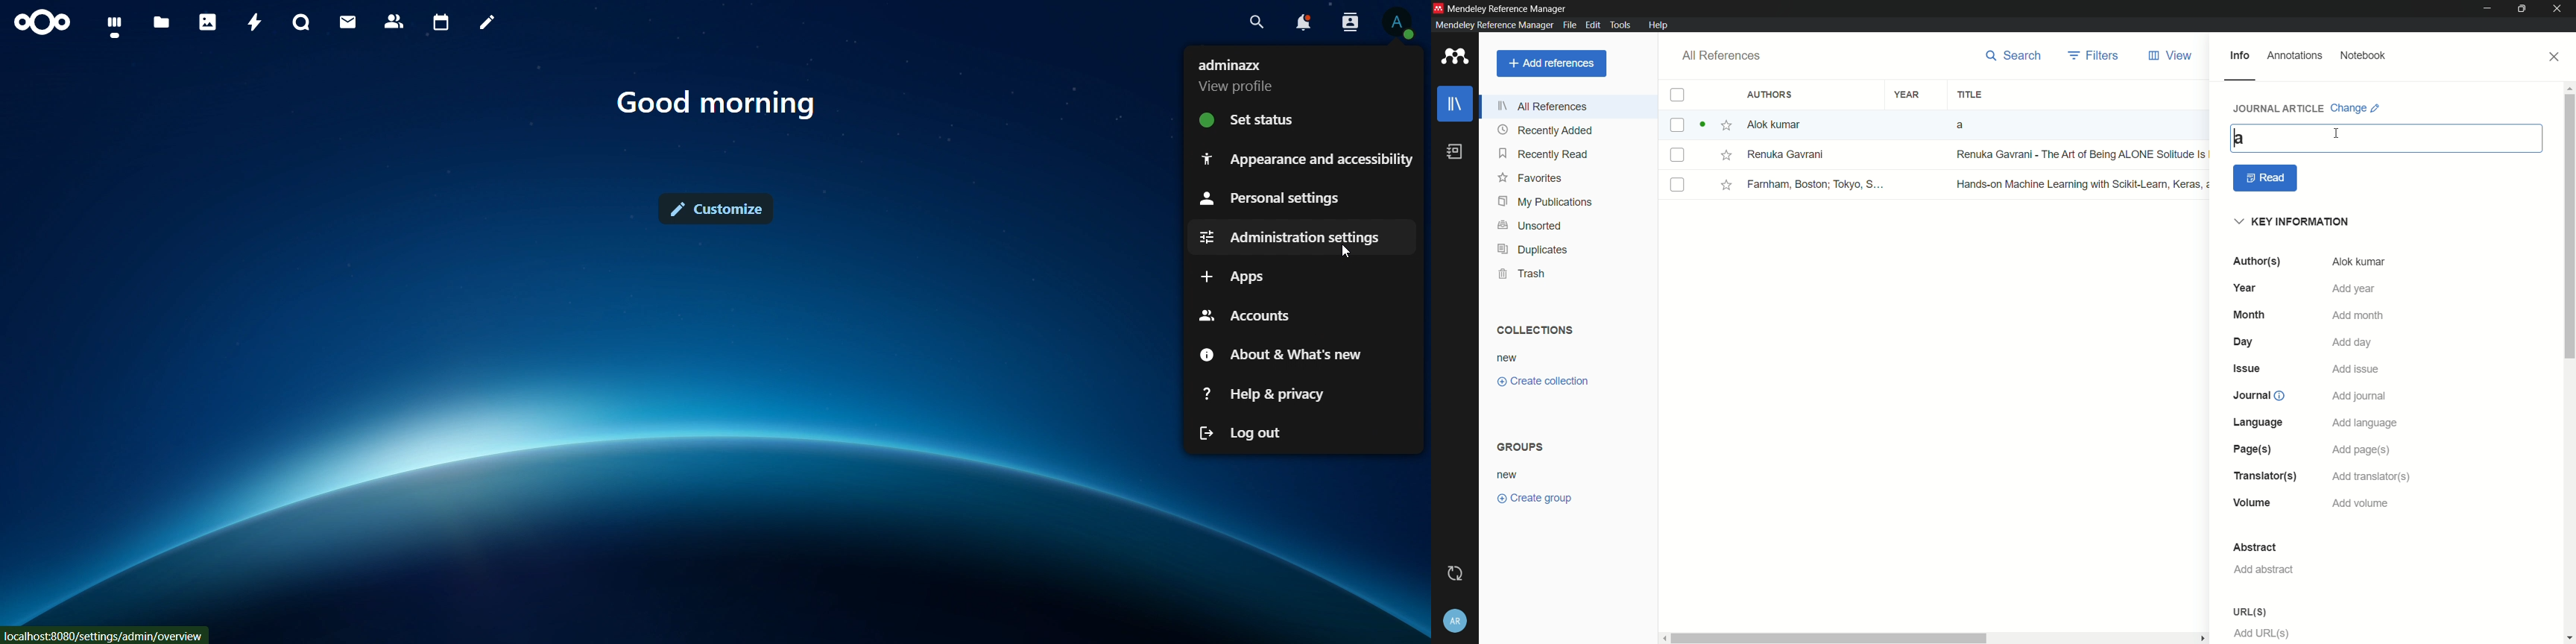 This screenshot has width=2576, height=644. I want to click on language, so click(2259, 422).